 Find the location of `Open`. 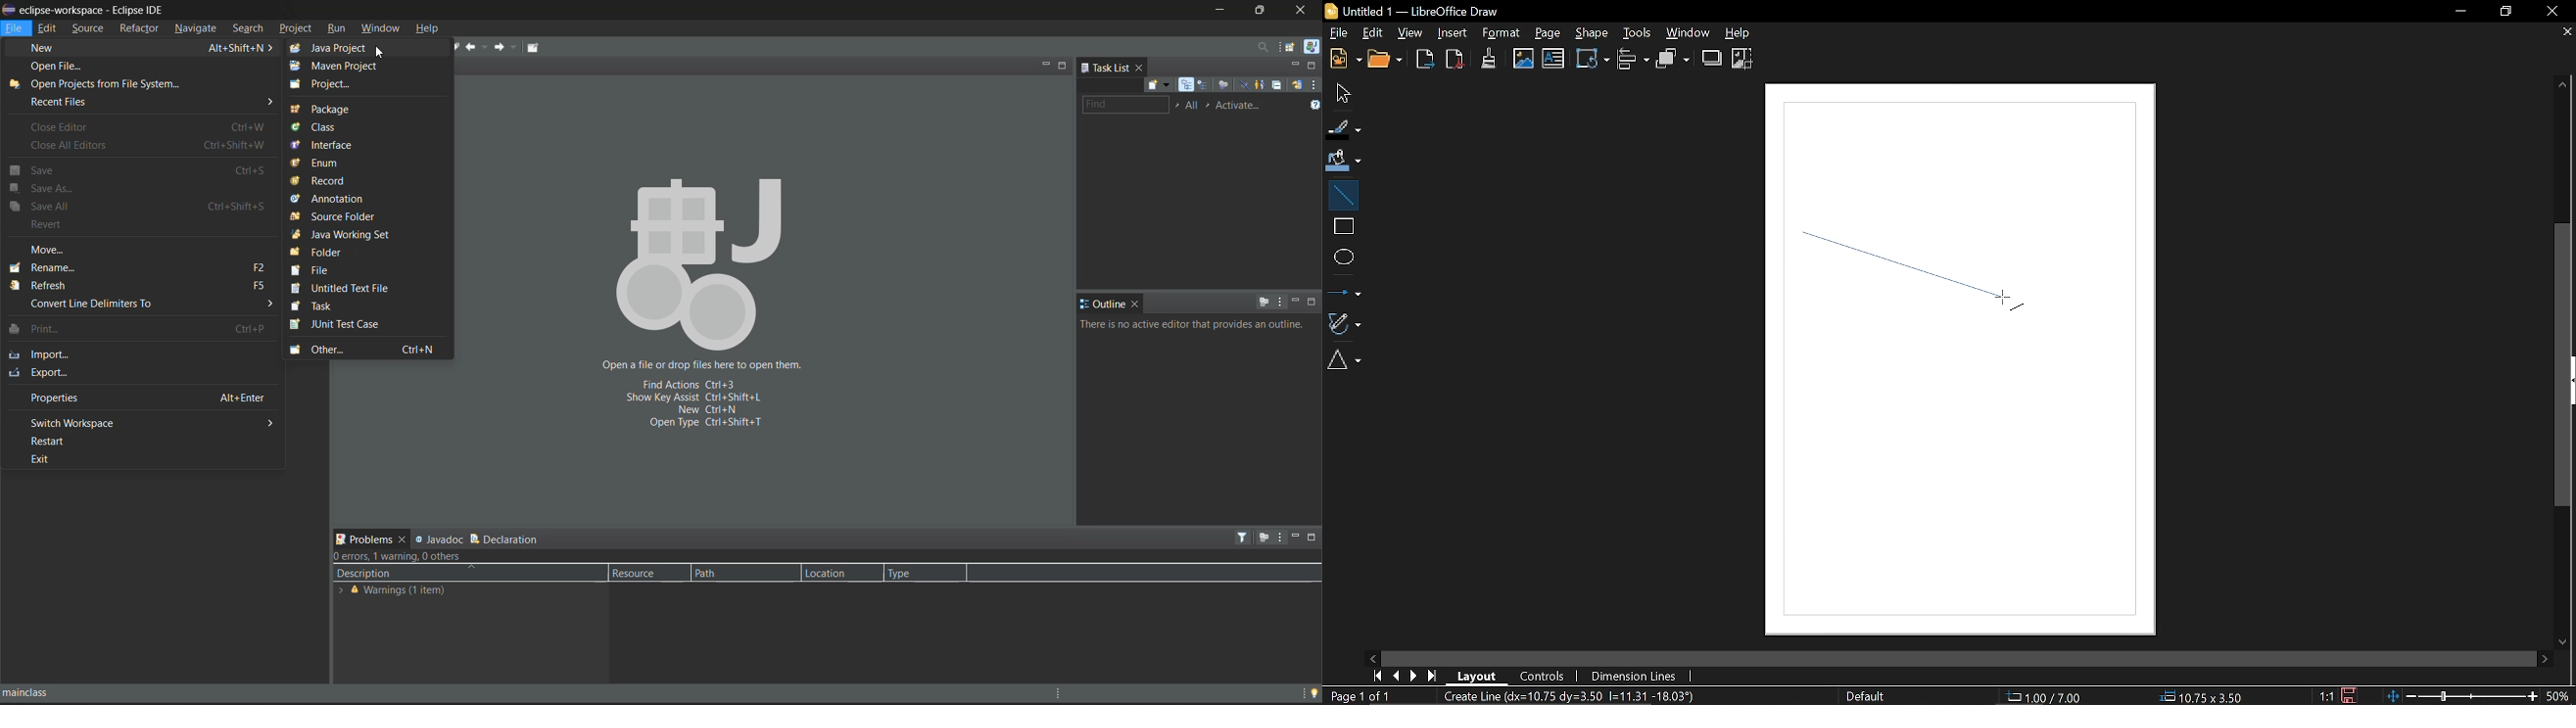

Open is located at coordinates (1386, 60).